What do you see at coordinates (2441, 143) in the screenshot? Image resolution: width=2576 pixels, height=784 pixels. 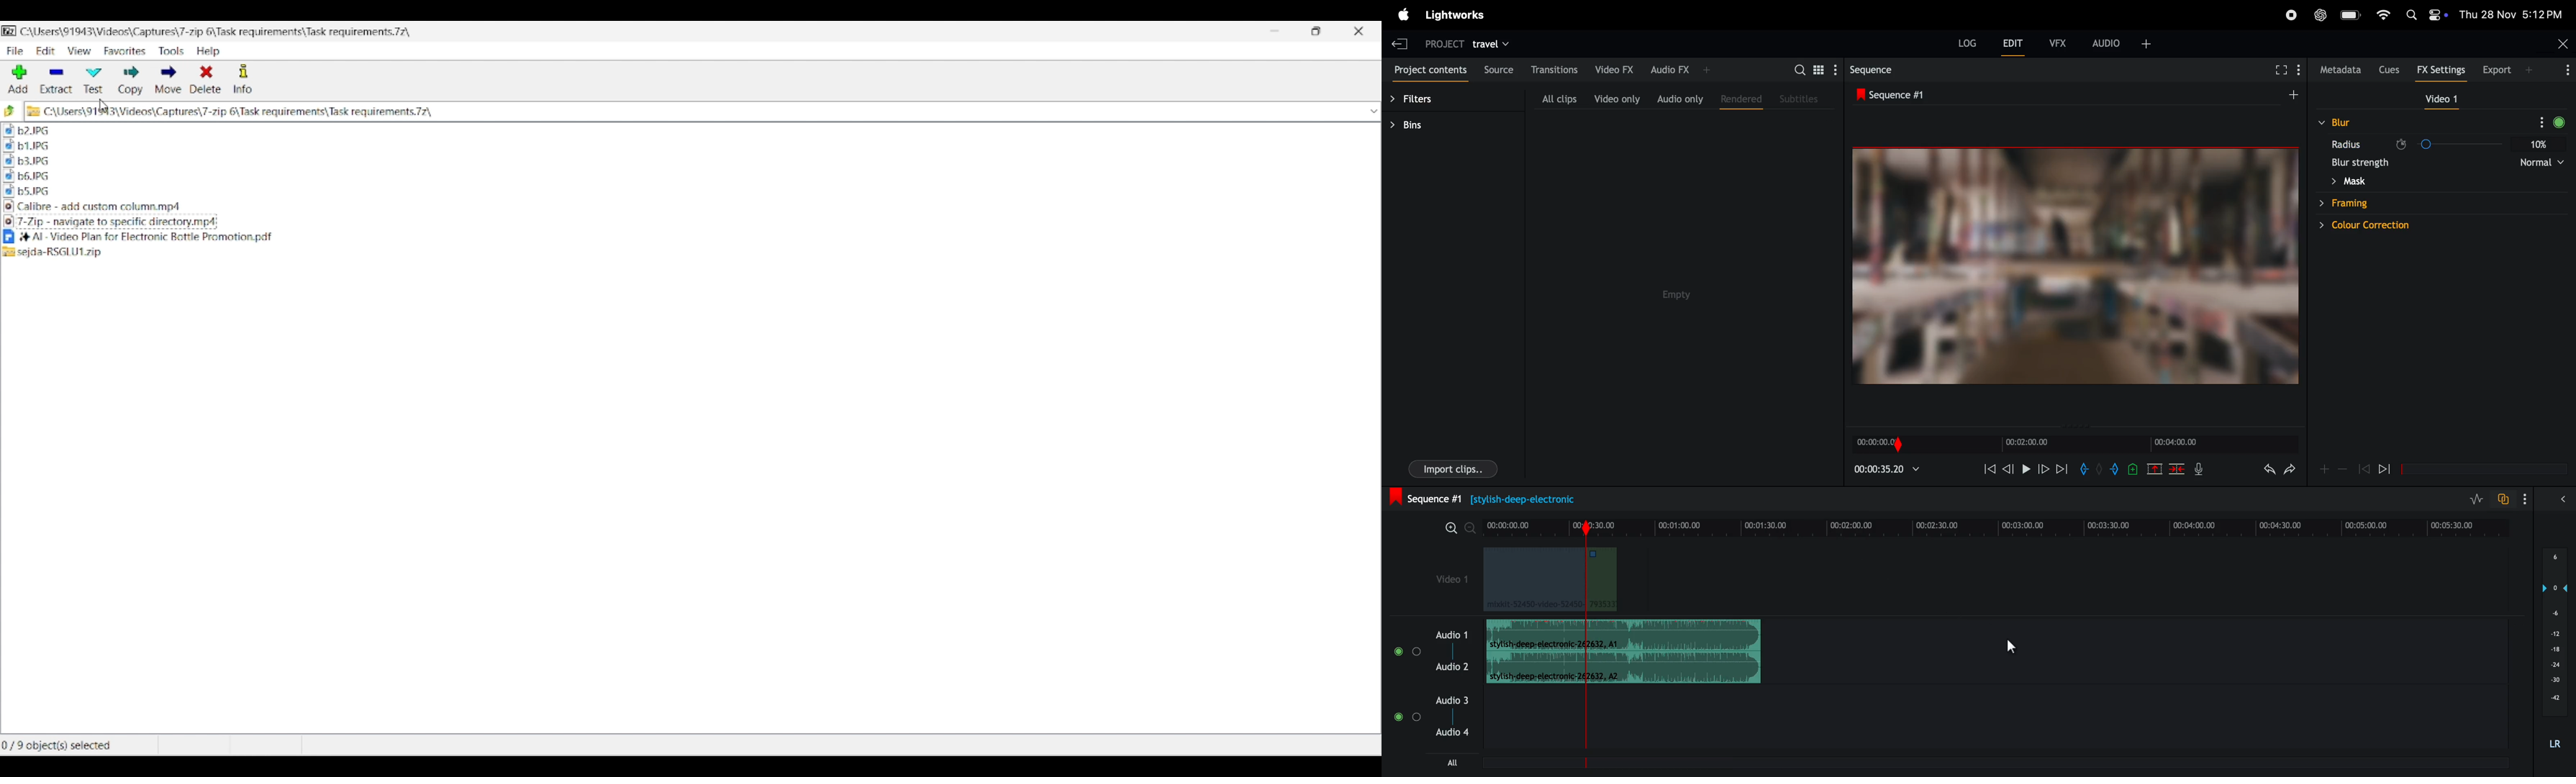 I see `radius` at bounding box center [2441, 143].